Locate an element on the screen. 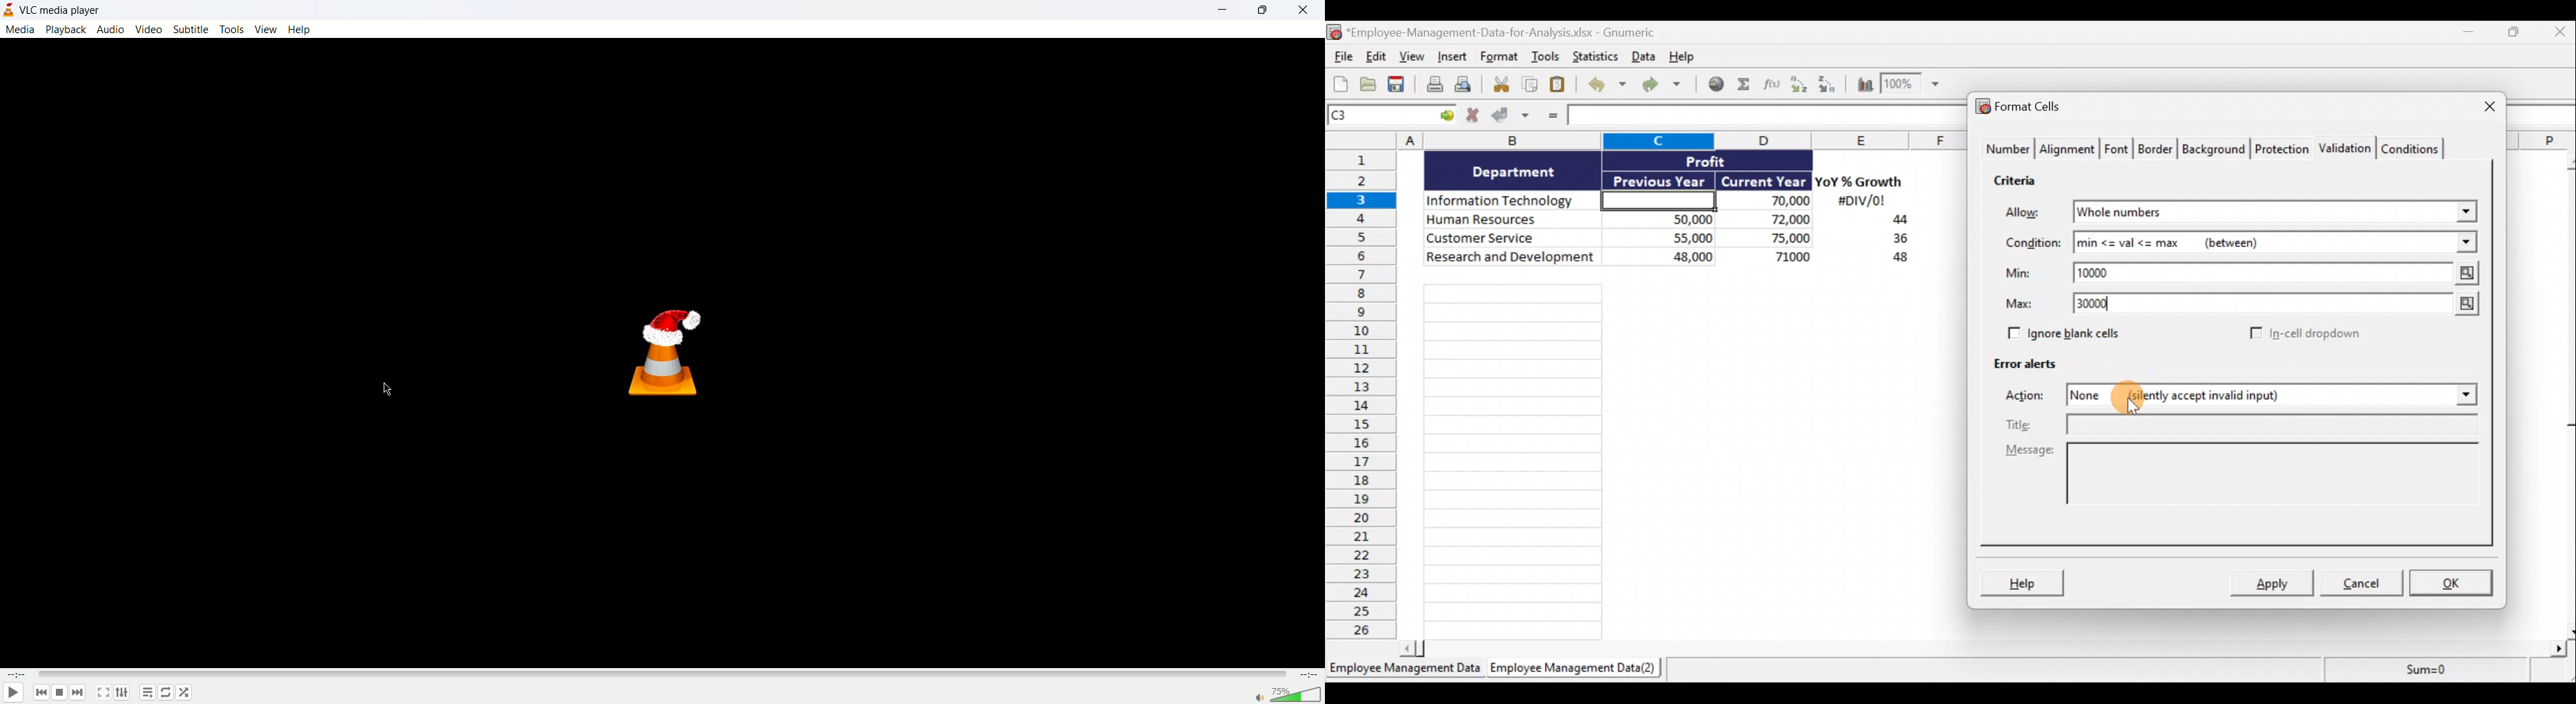 The image size is (2576, 728). play is located at coordinates (14, 692).